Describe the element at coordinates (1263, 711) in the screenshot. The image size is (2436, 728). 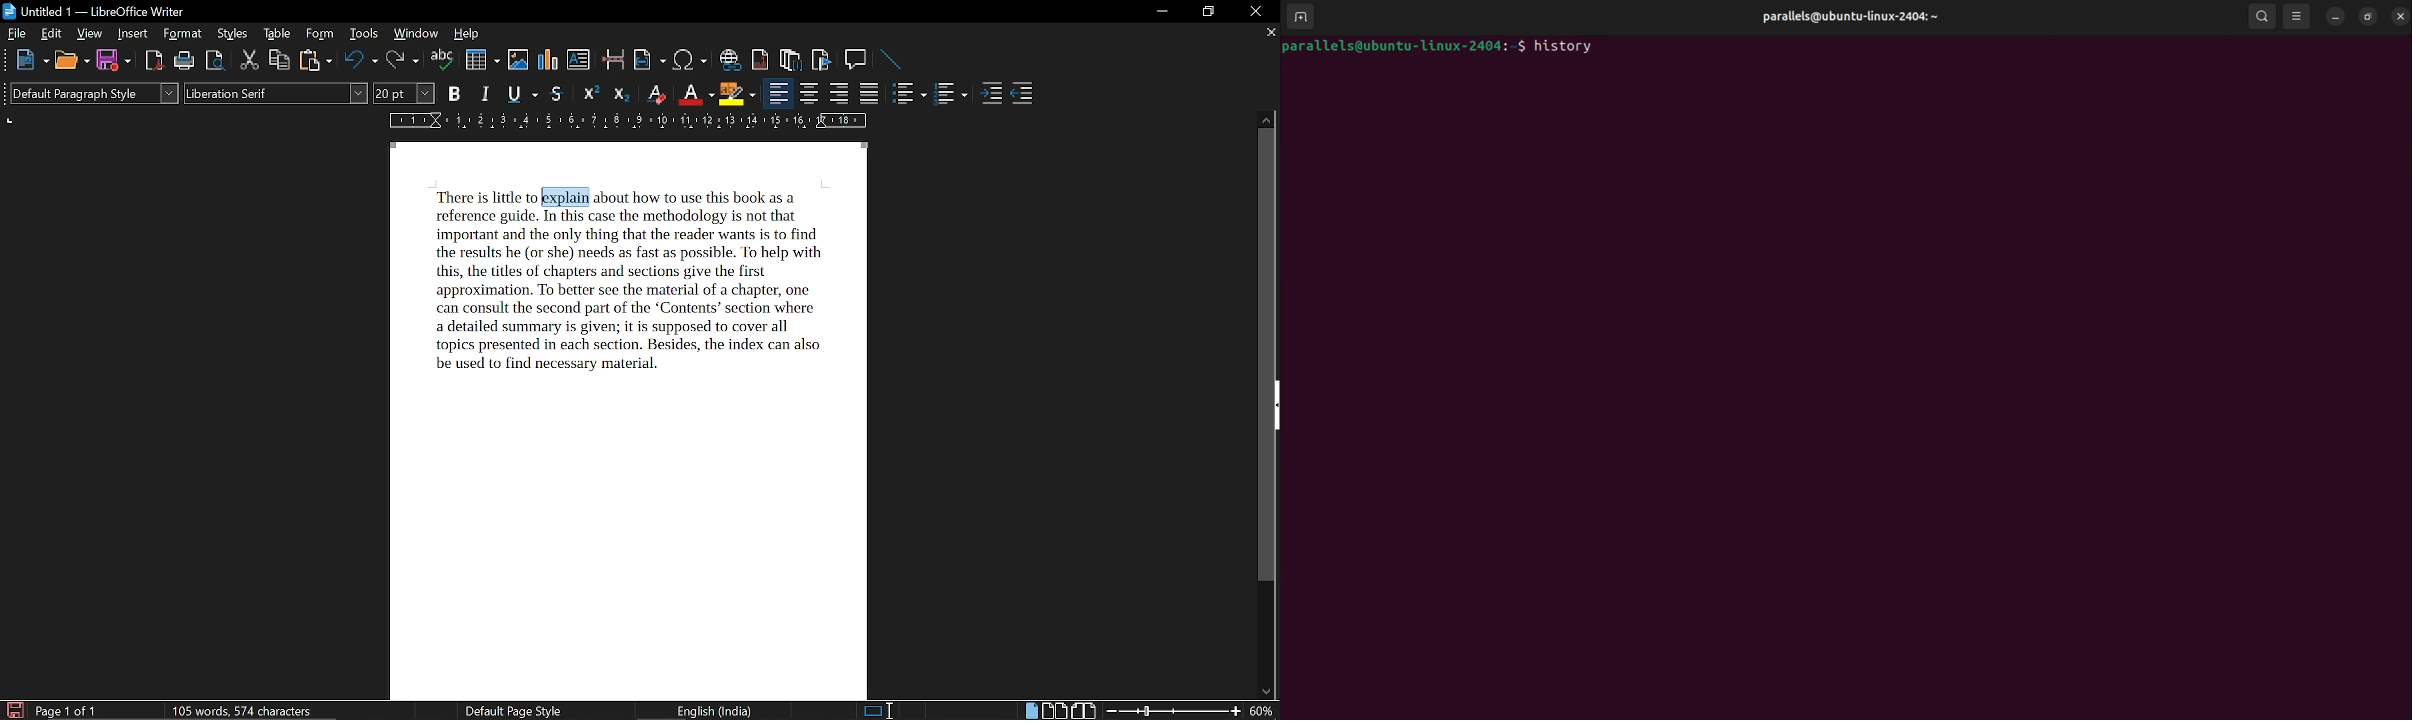
I see `current zoom` at that location.